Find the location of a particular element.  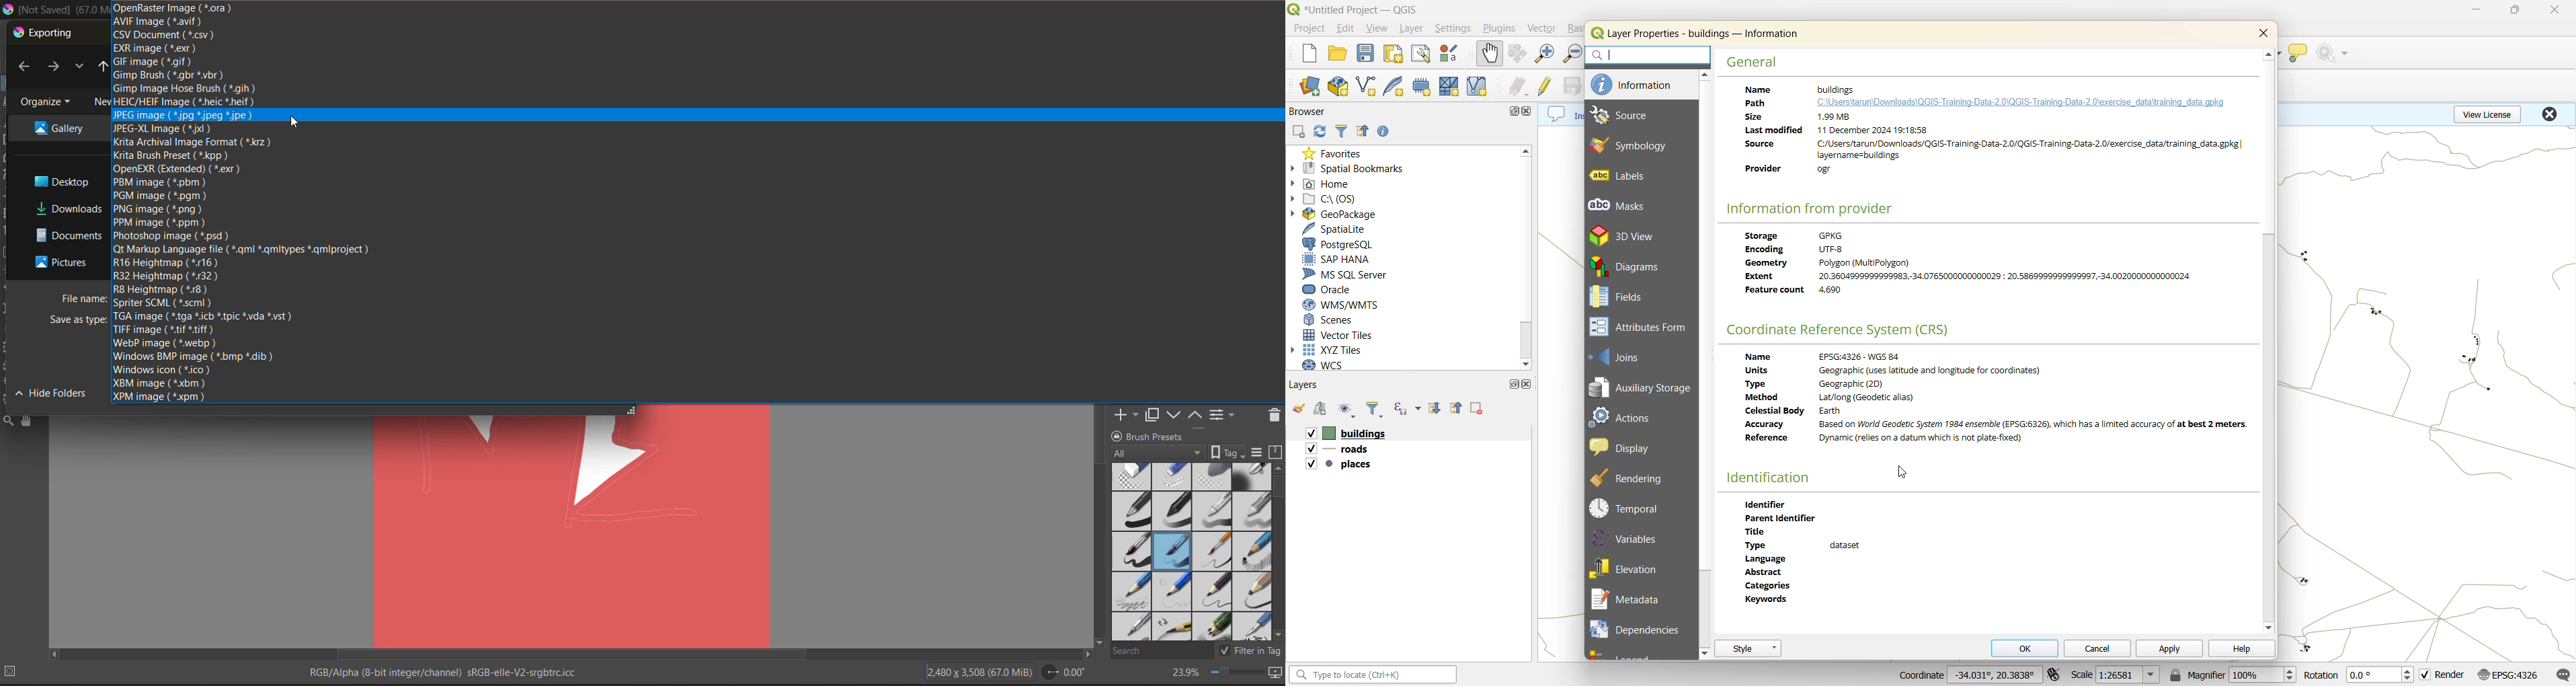

view or change the layer properties is located at coordinates (1223, 413).